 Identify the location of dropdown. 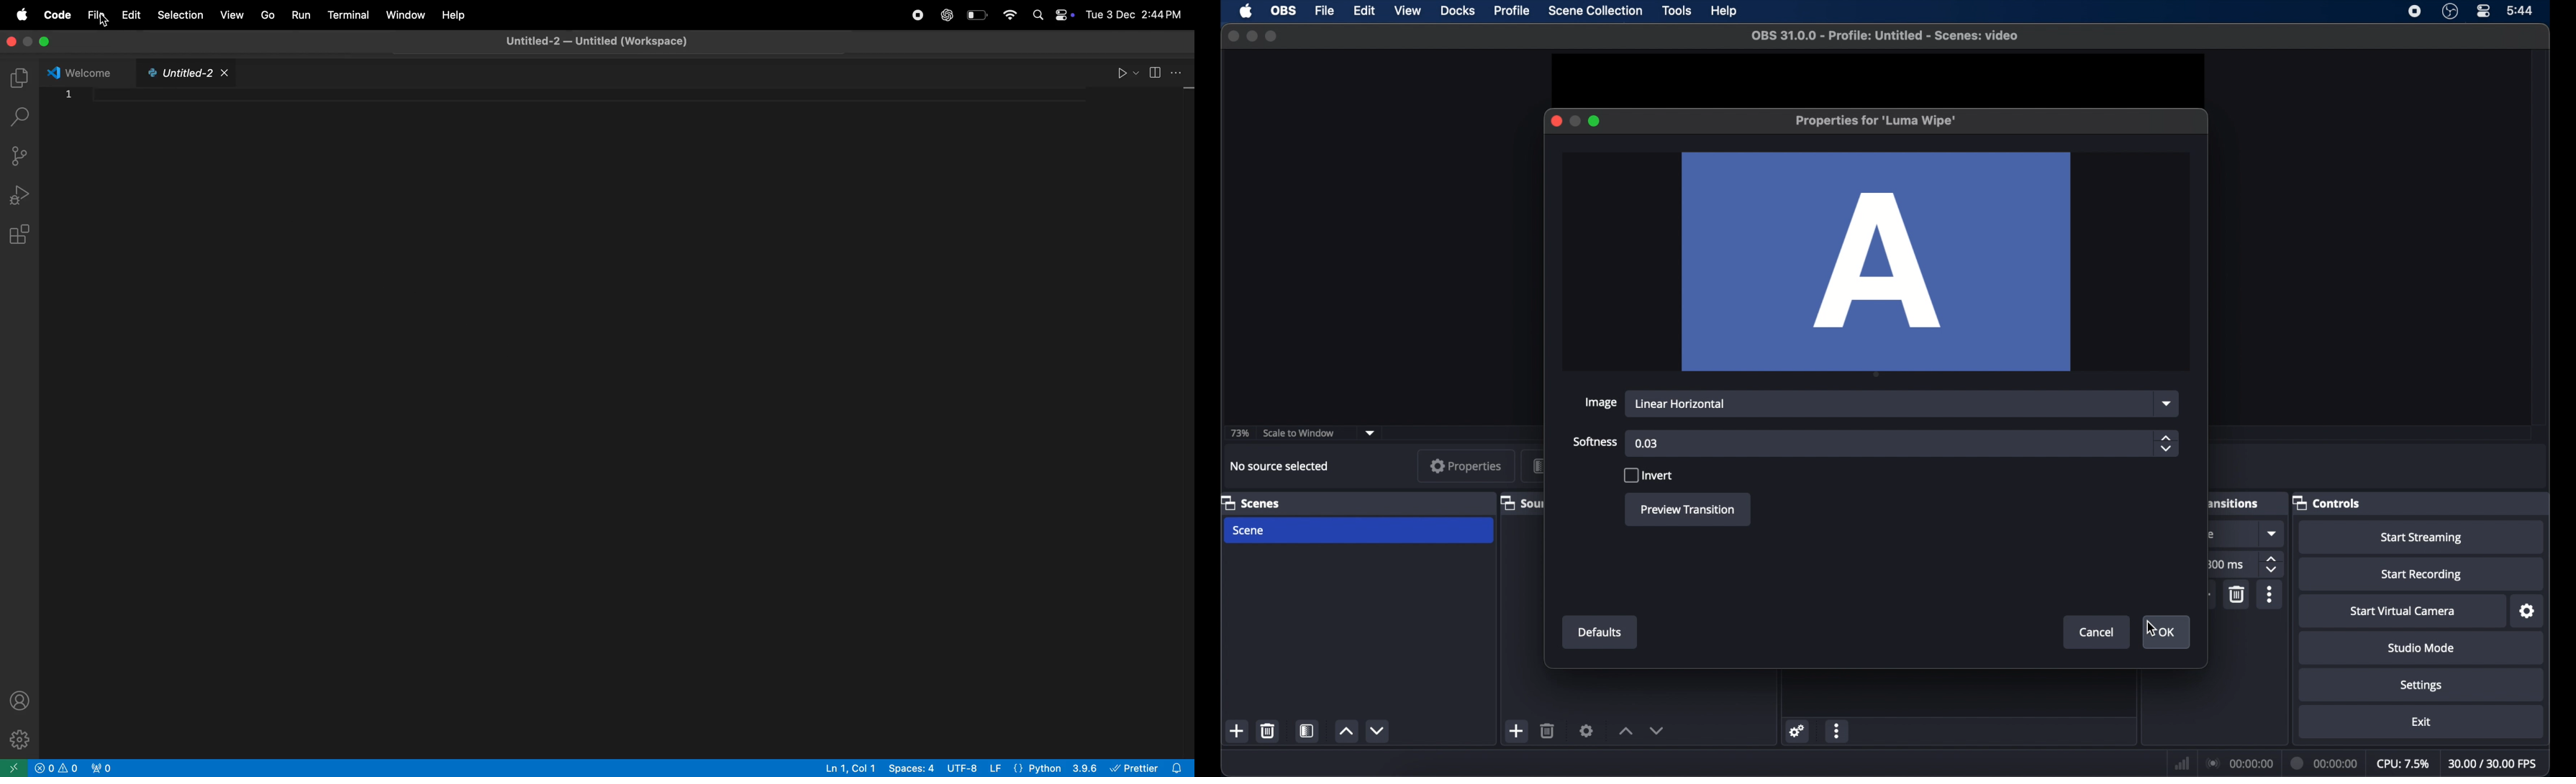
(1372, 432).